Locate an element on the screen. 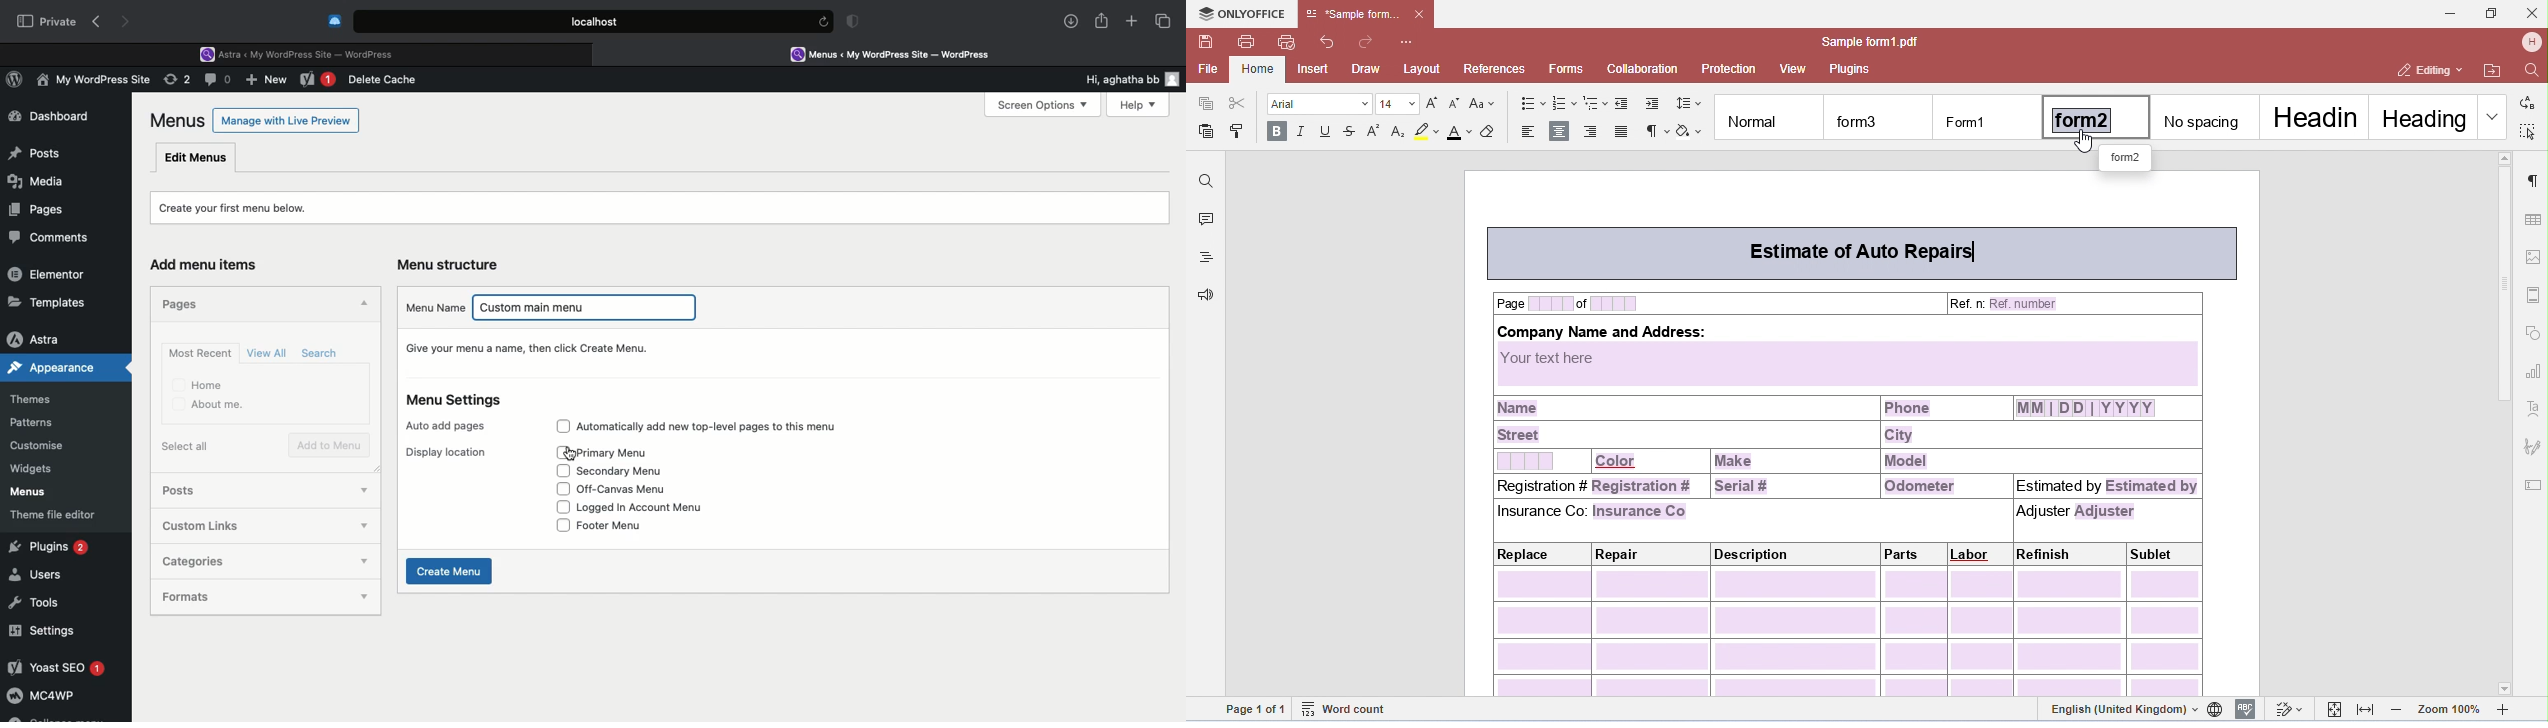 This screenshot has height=728, width=2548. Help is located at coordinates (1132, 105).